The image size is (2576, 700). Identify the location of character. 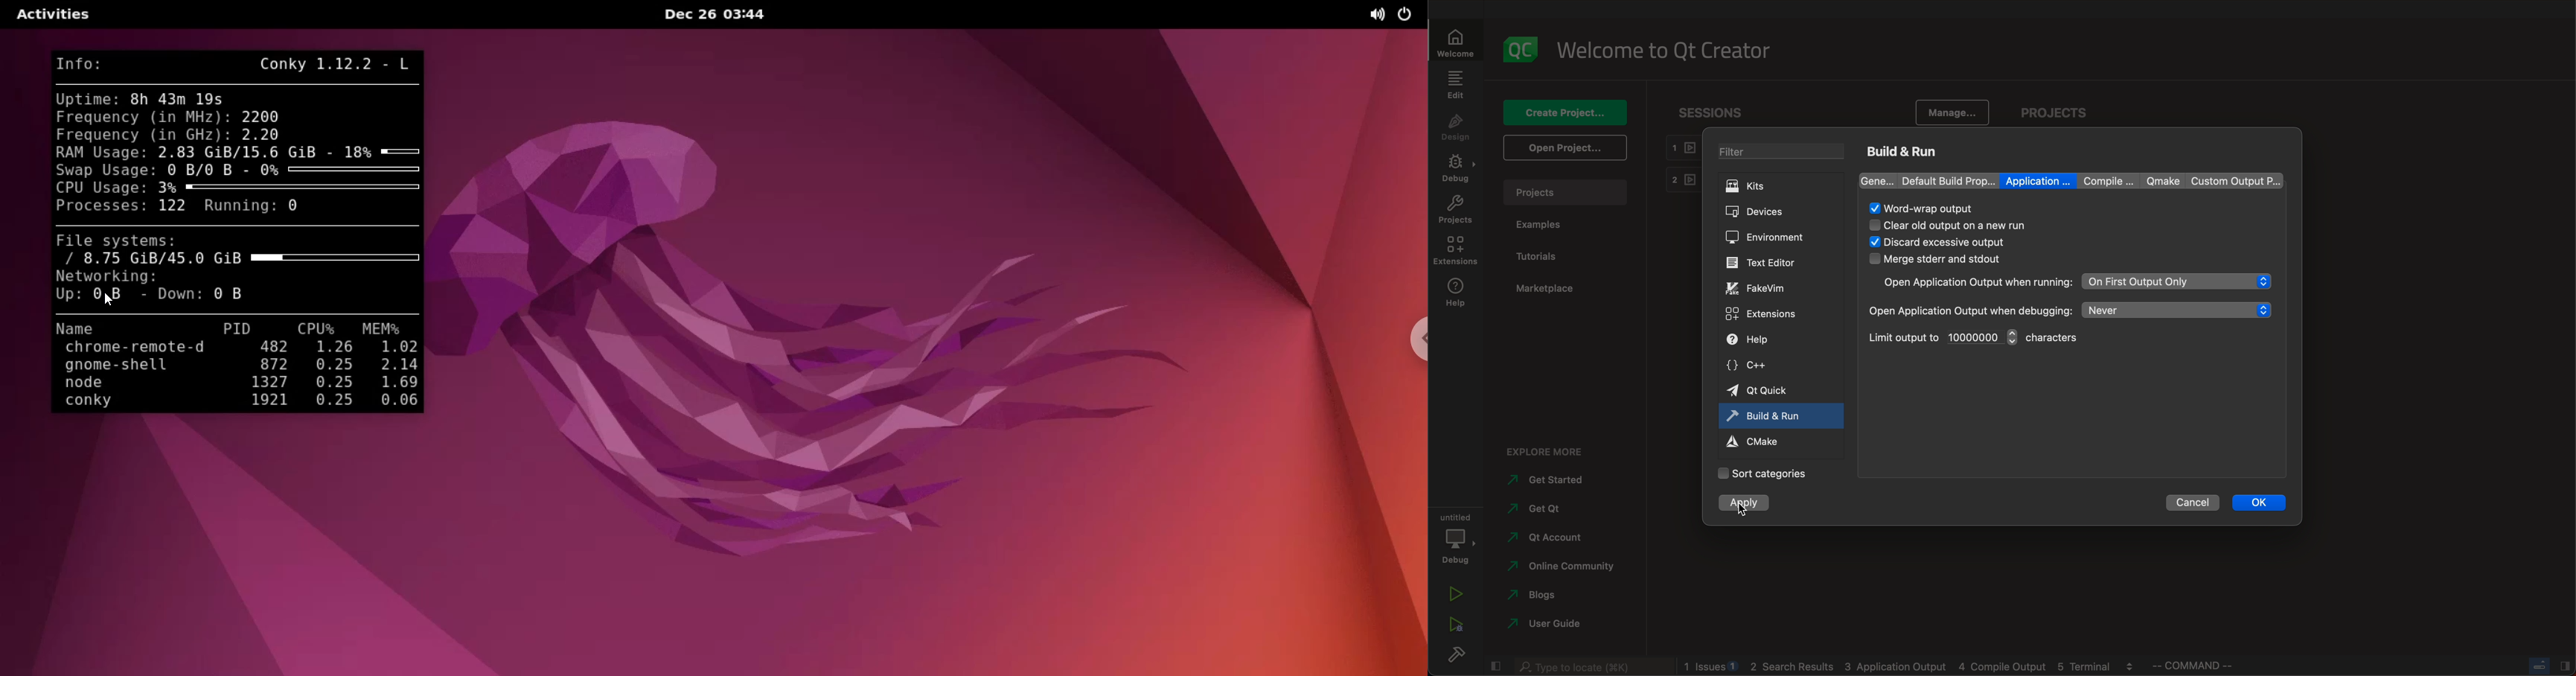
(2057, 338).